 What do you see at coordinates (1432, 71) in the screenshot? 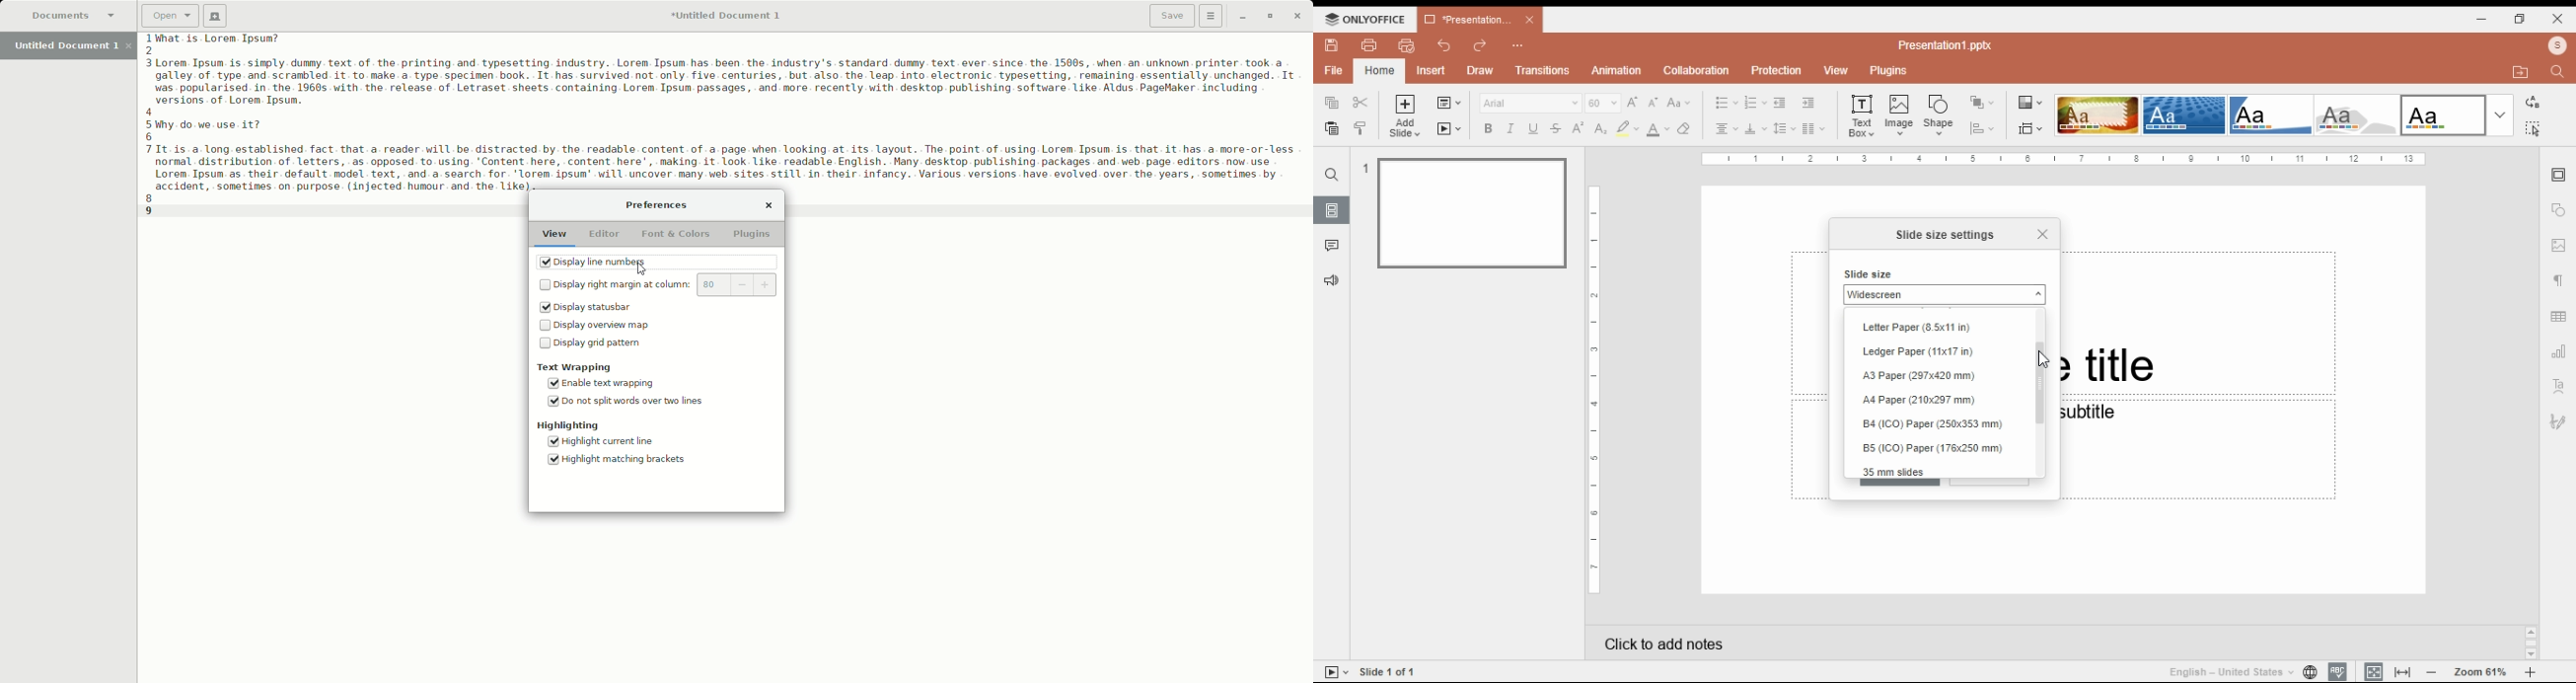
I see `insert` at bounding box center [1432, 71].